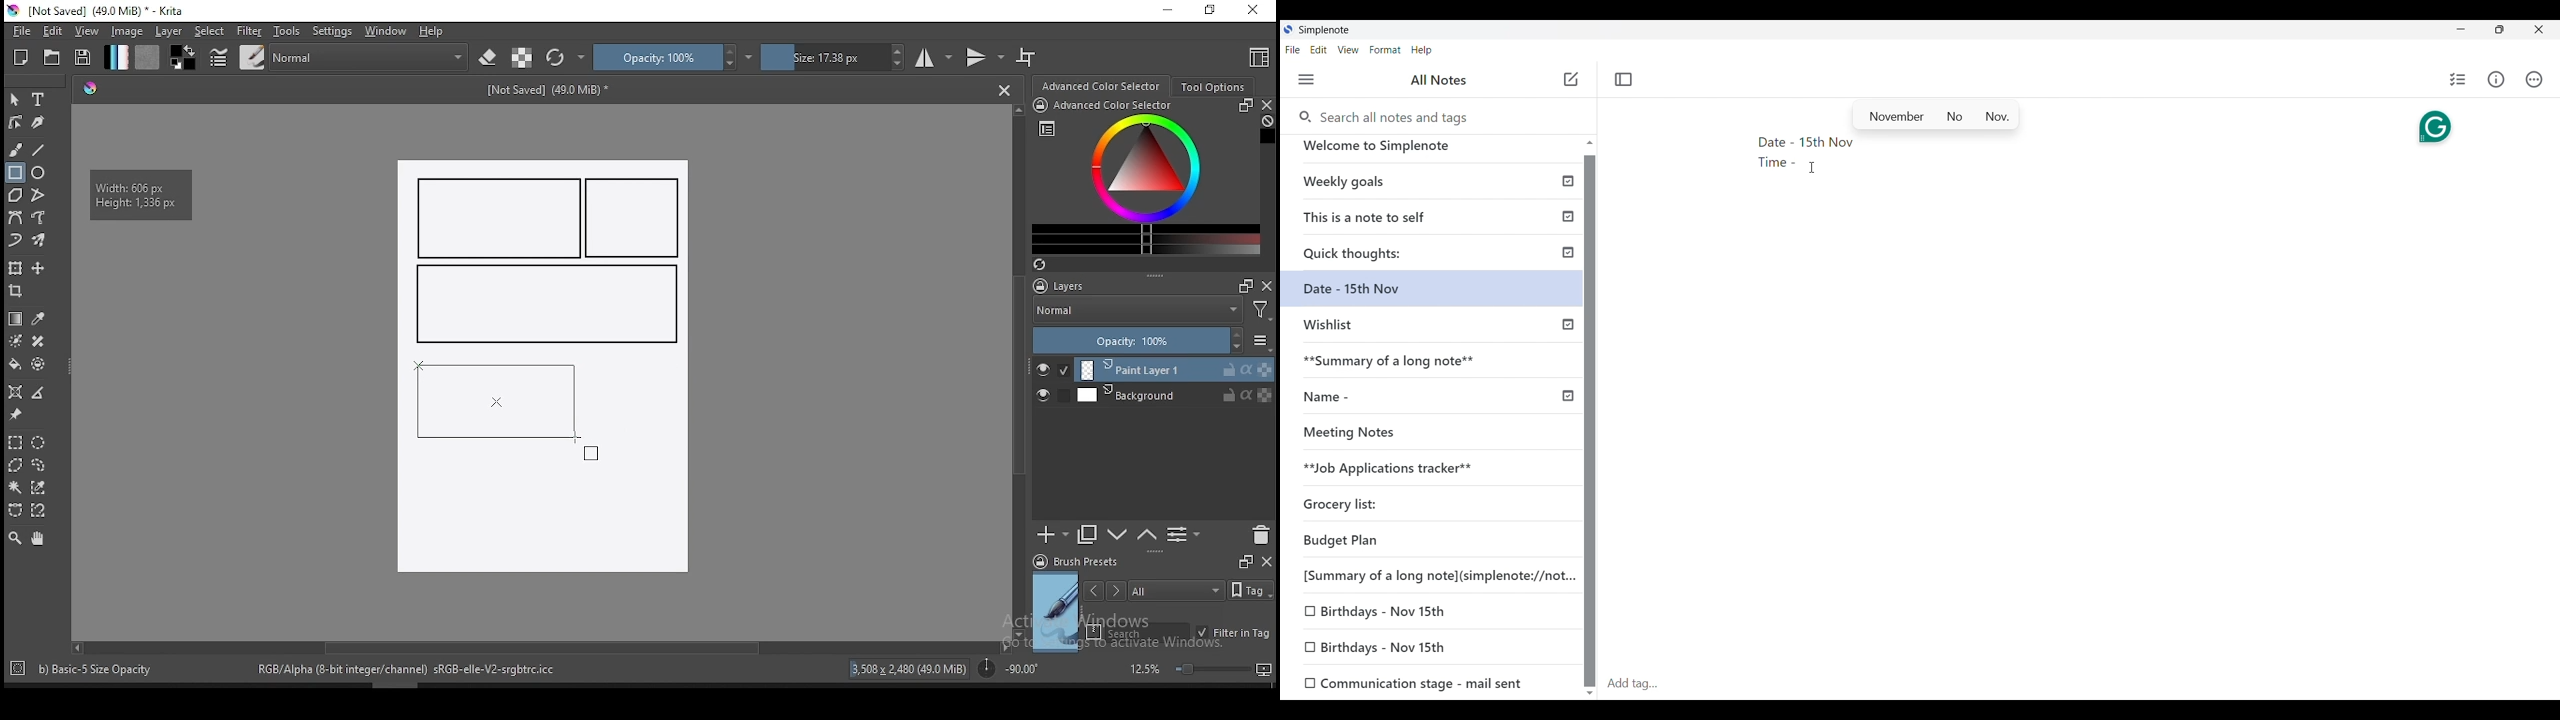 This screenshot has width=2576, height=728. I want to click on blending mode, so click(370, 57).